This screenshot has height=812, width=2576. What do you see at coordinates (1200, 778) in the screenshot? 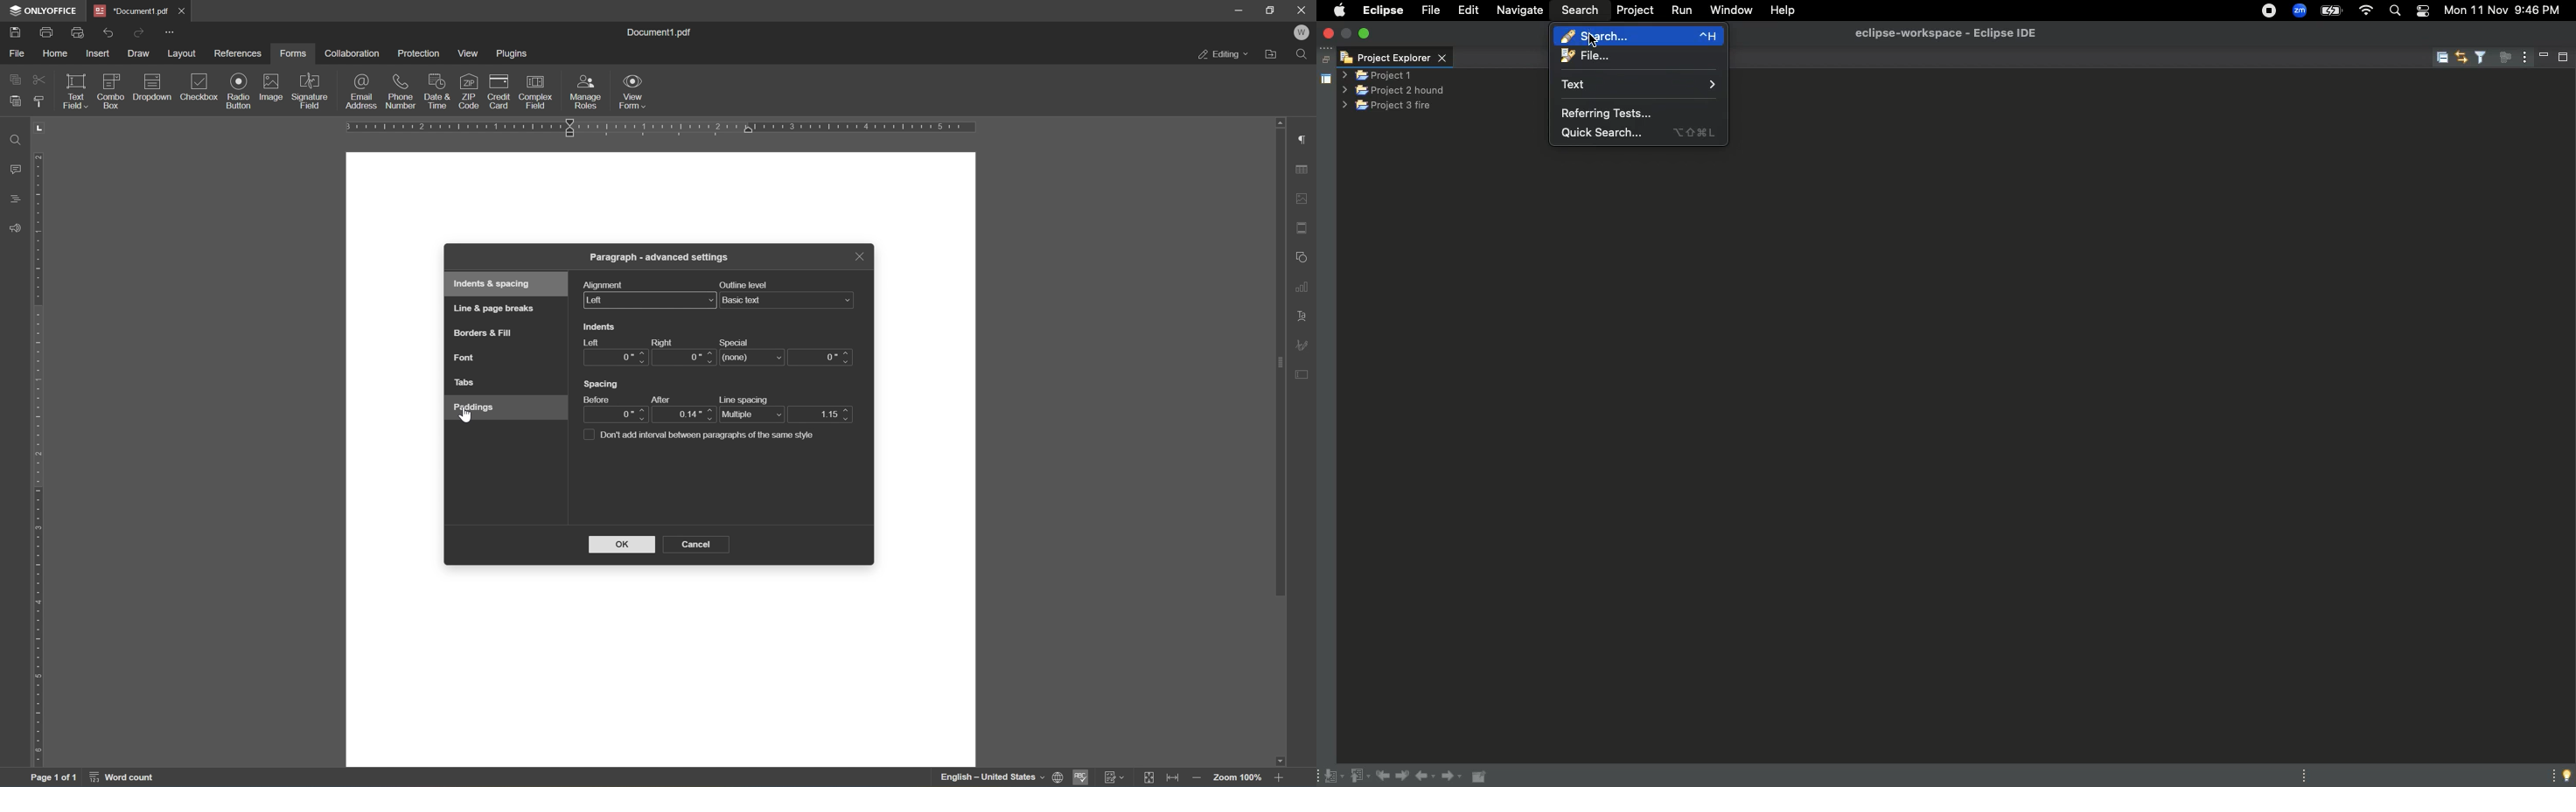
I see `zoom out` at bounding box center [1200, 778].